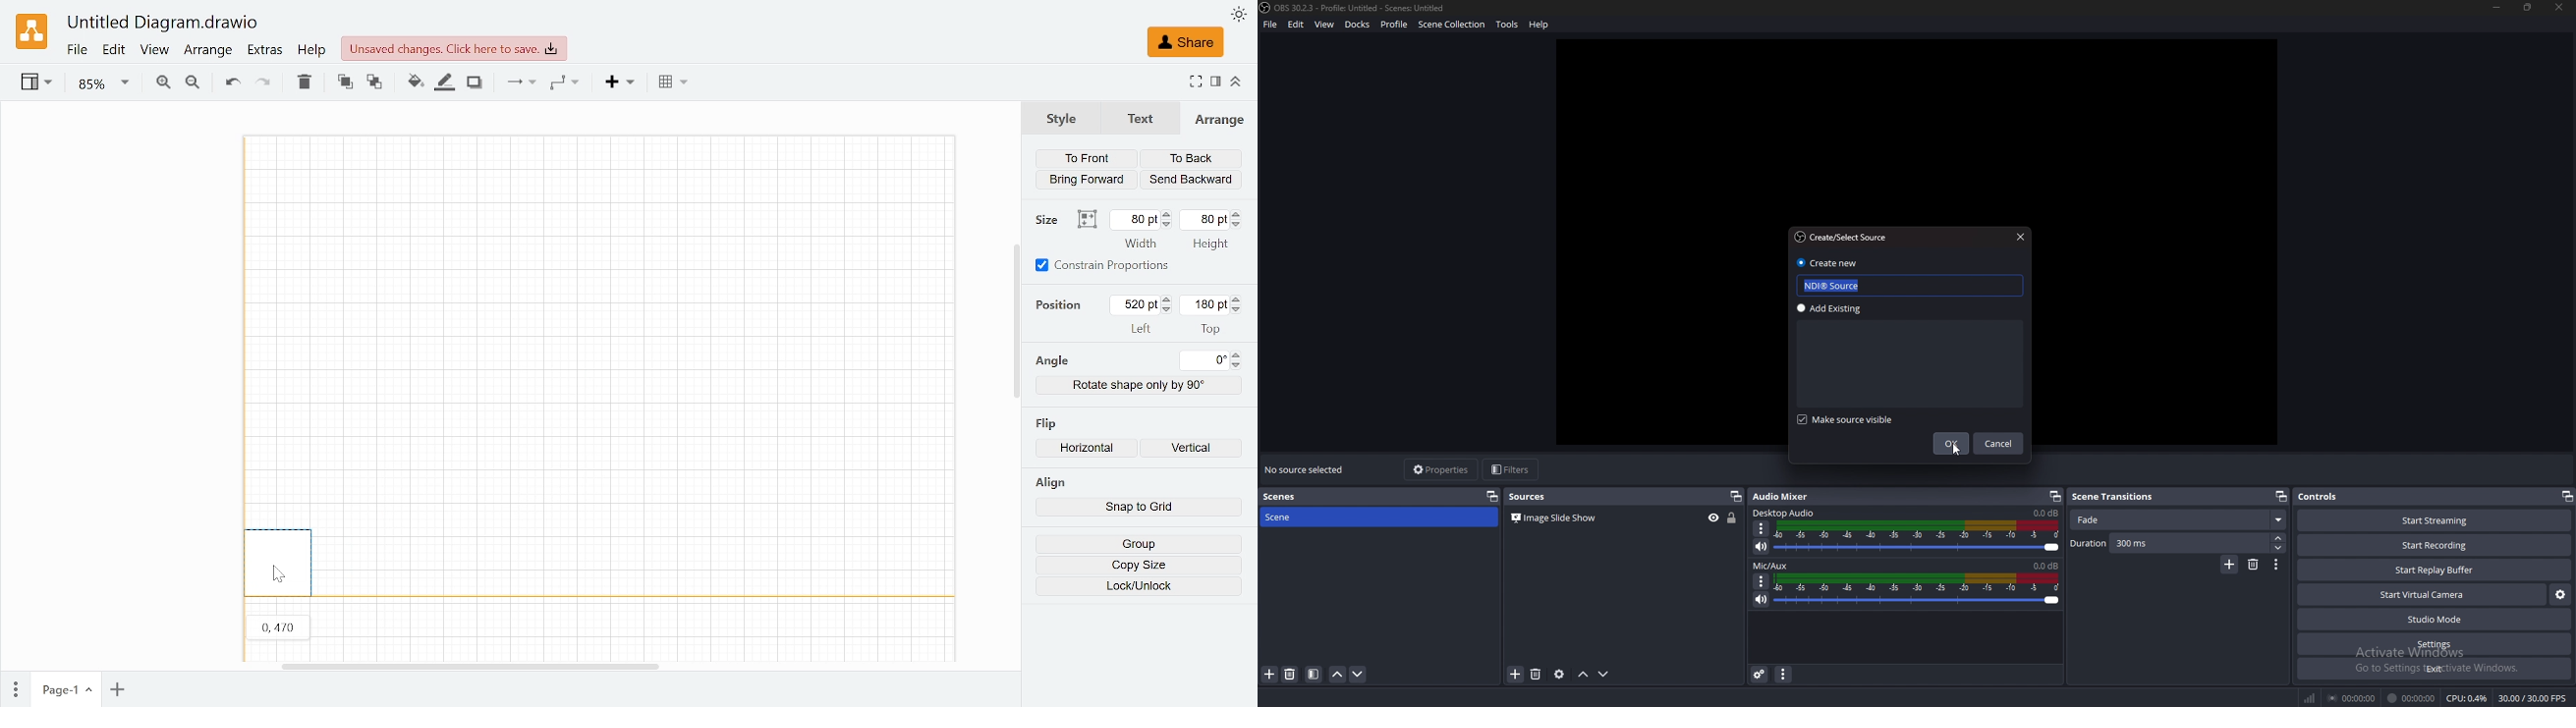 Image resolution: width=2576 pixels, height=728 pixels. Describe the element at coordinates (2531, 696) in the screenshot. I see `fps` at that location.